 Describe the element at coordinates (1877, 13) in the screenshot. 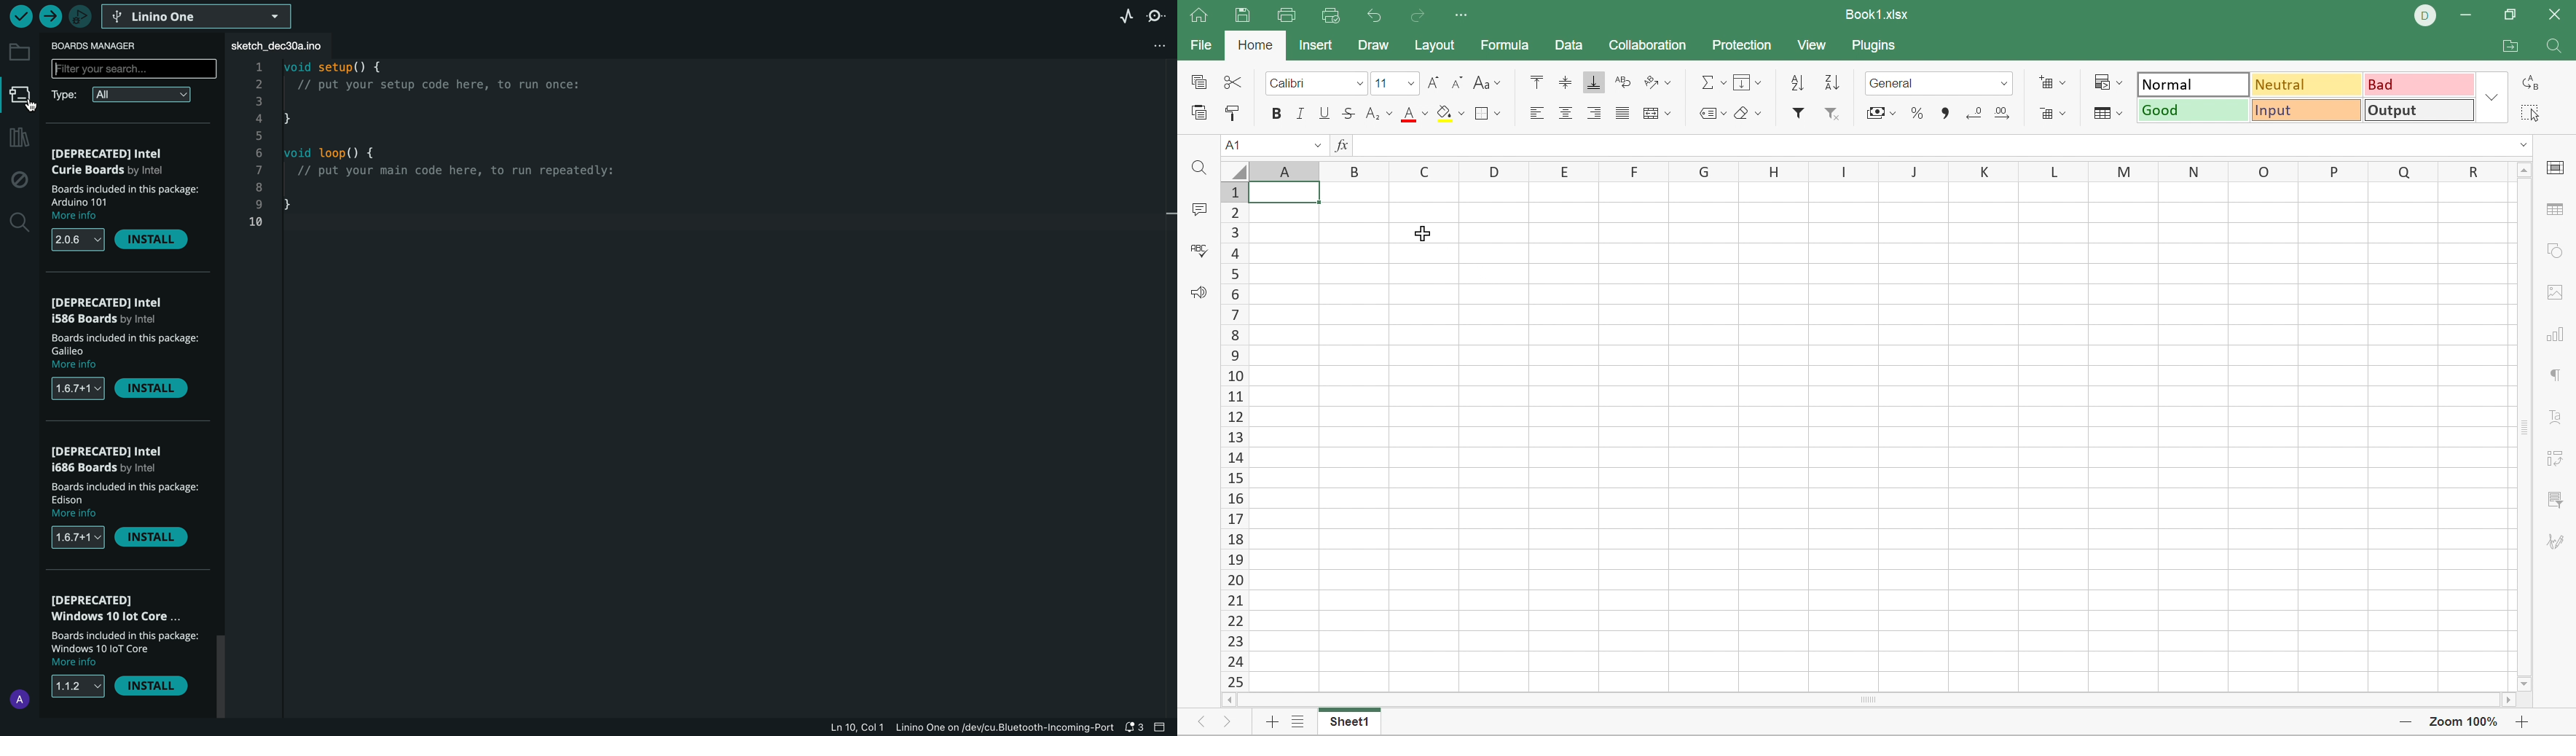

I see `Book1.xlsx` at that location.